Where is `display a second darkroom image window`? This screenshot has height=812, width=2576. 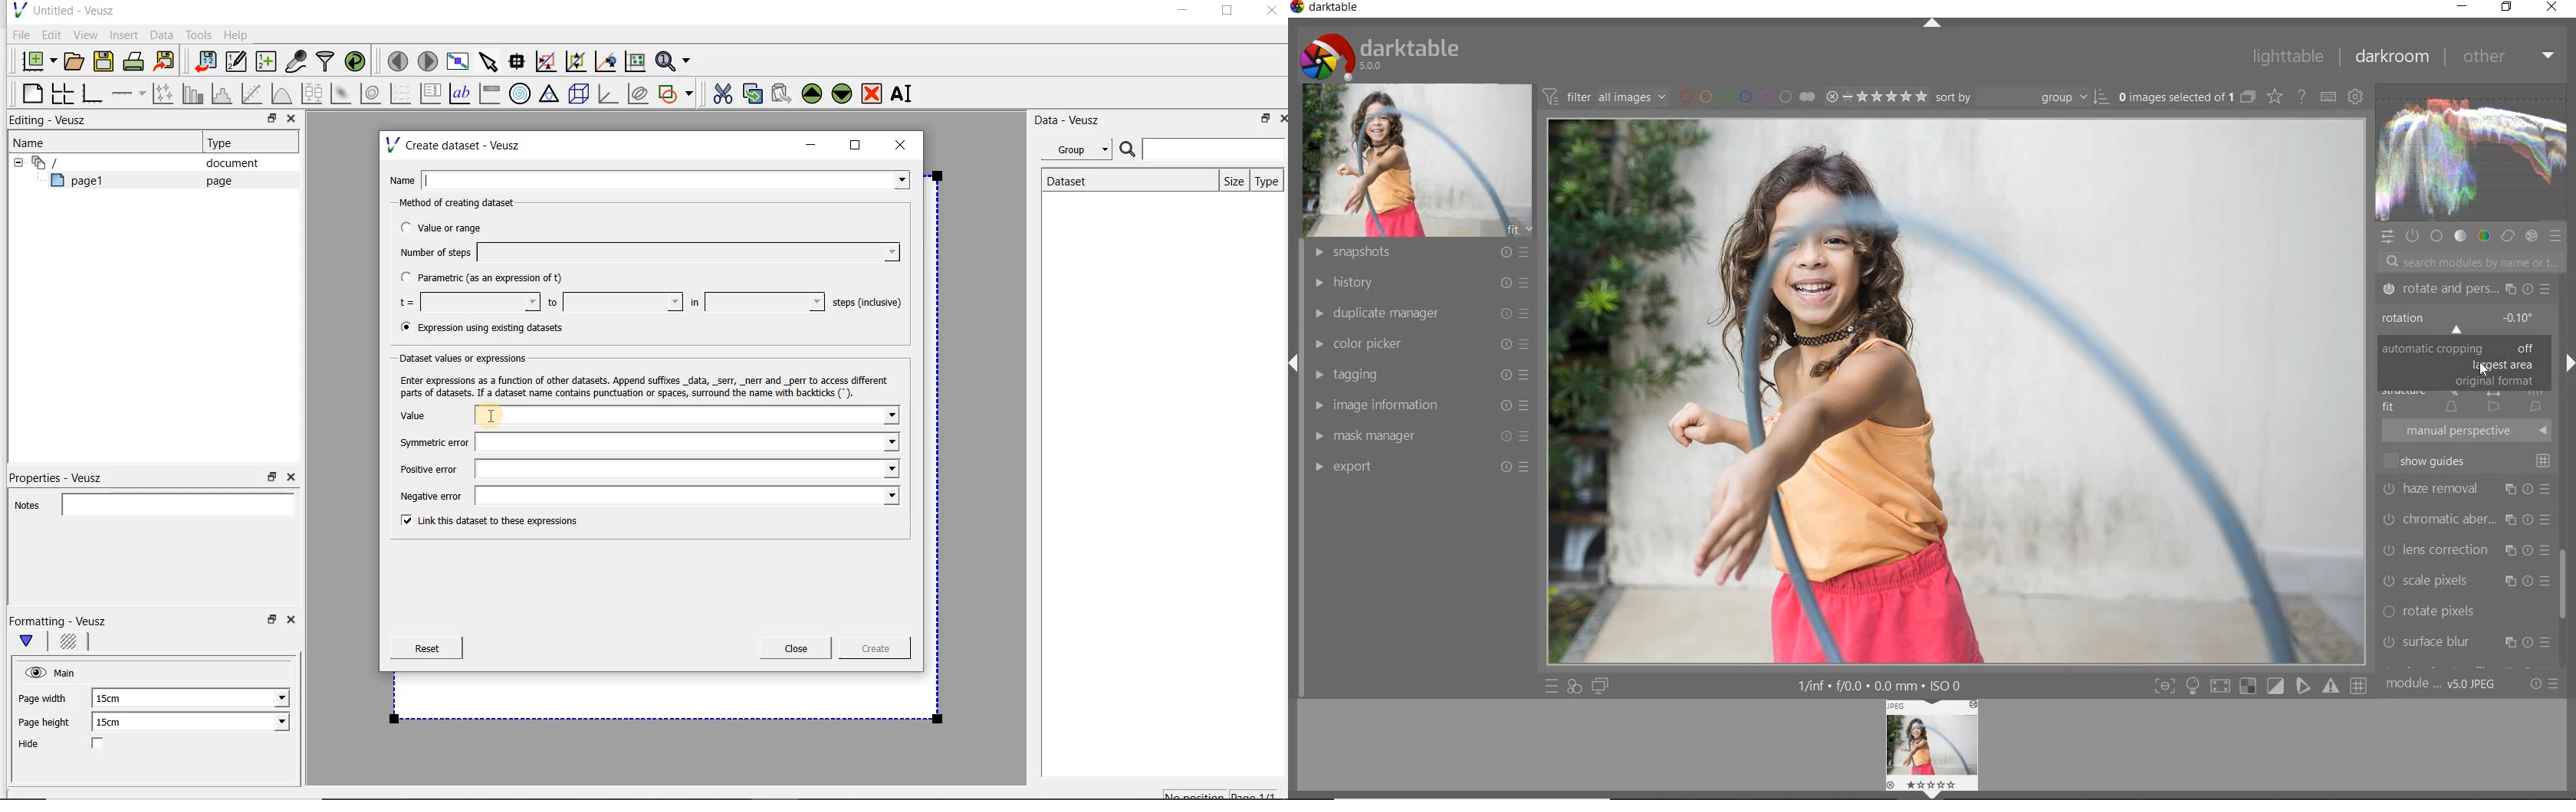 display a second darkroom image window is located at coordinates (1599, 687).